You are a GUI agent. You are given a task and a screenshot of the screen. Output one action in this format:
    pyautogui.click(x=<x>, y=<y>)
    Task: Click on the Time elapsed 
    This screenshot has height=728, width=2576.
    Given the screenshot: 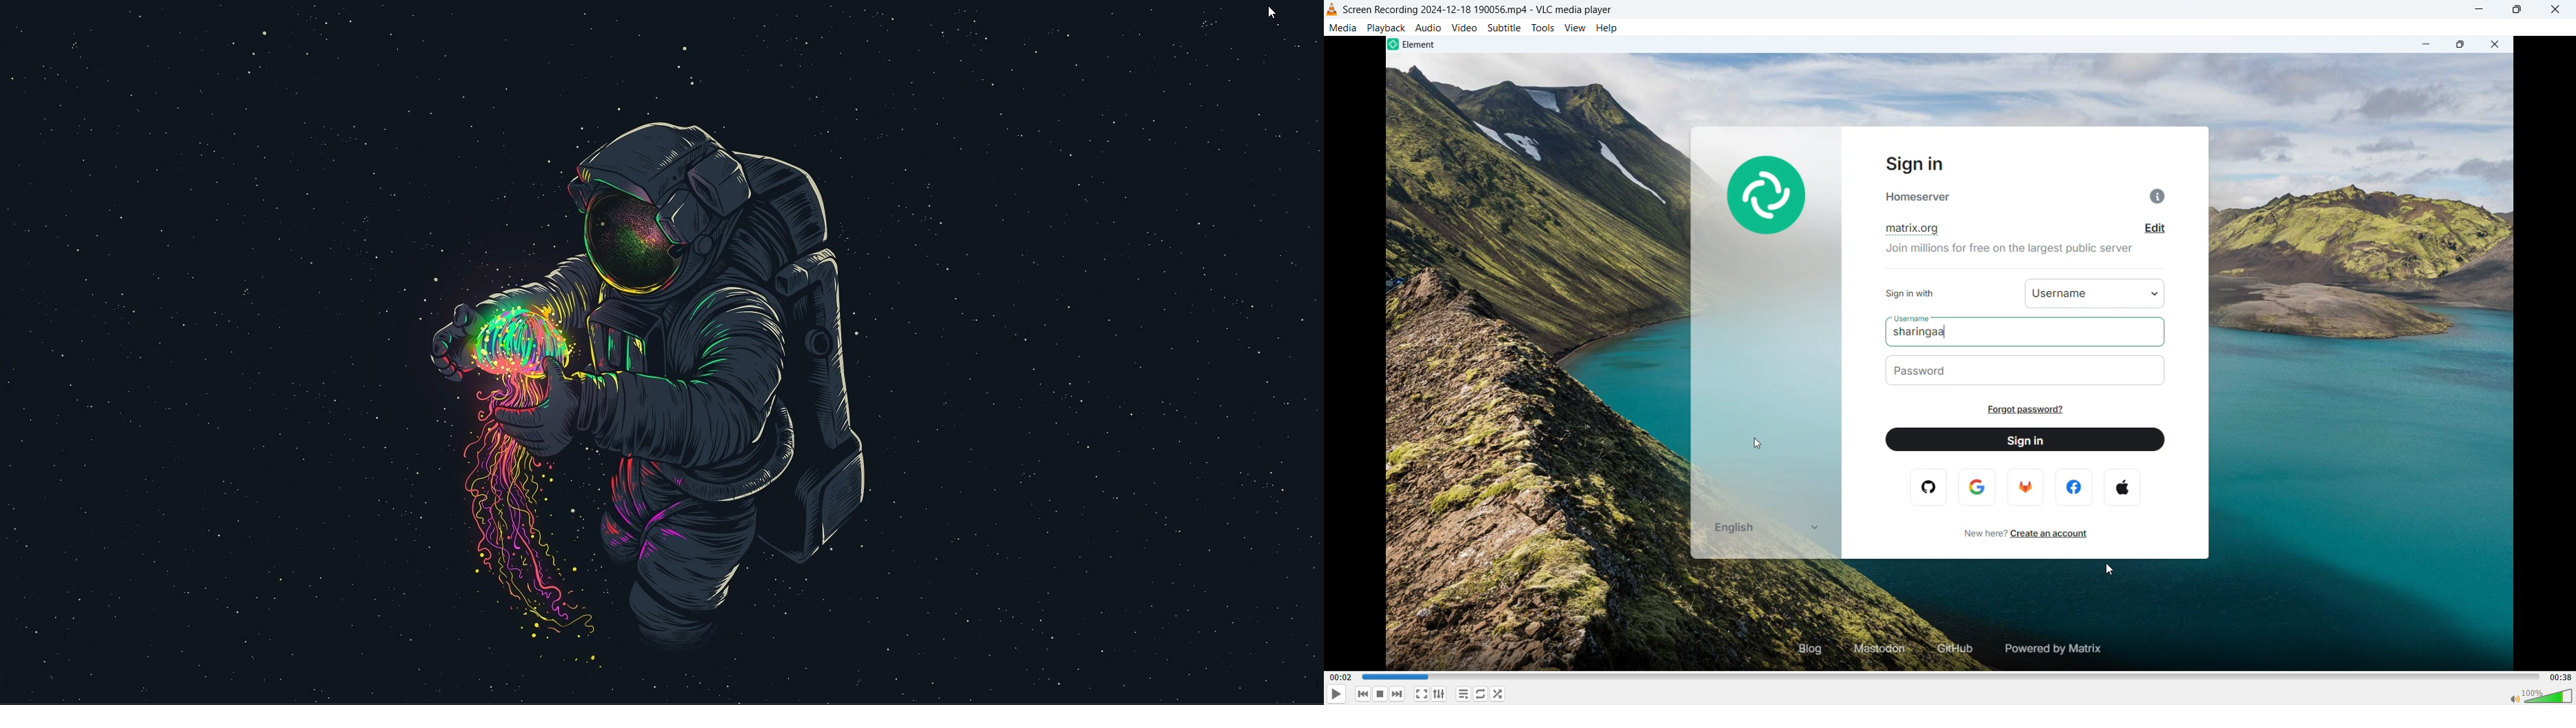 What is the action you would take?
    pyautogui.click(x=1341, y=677)
    